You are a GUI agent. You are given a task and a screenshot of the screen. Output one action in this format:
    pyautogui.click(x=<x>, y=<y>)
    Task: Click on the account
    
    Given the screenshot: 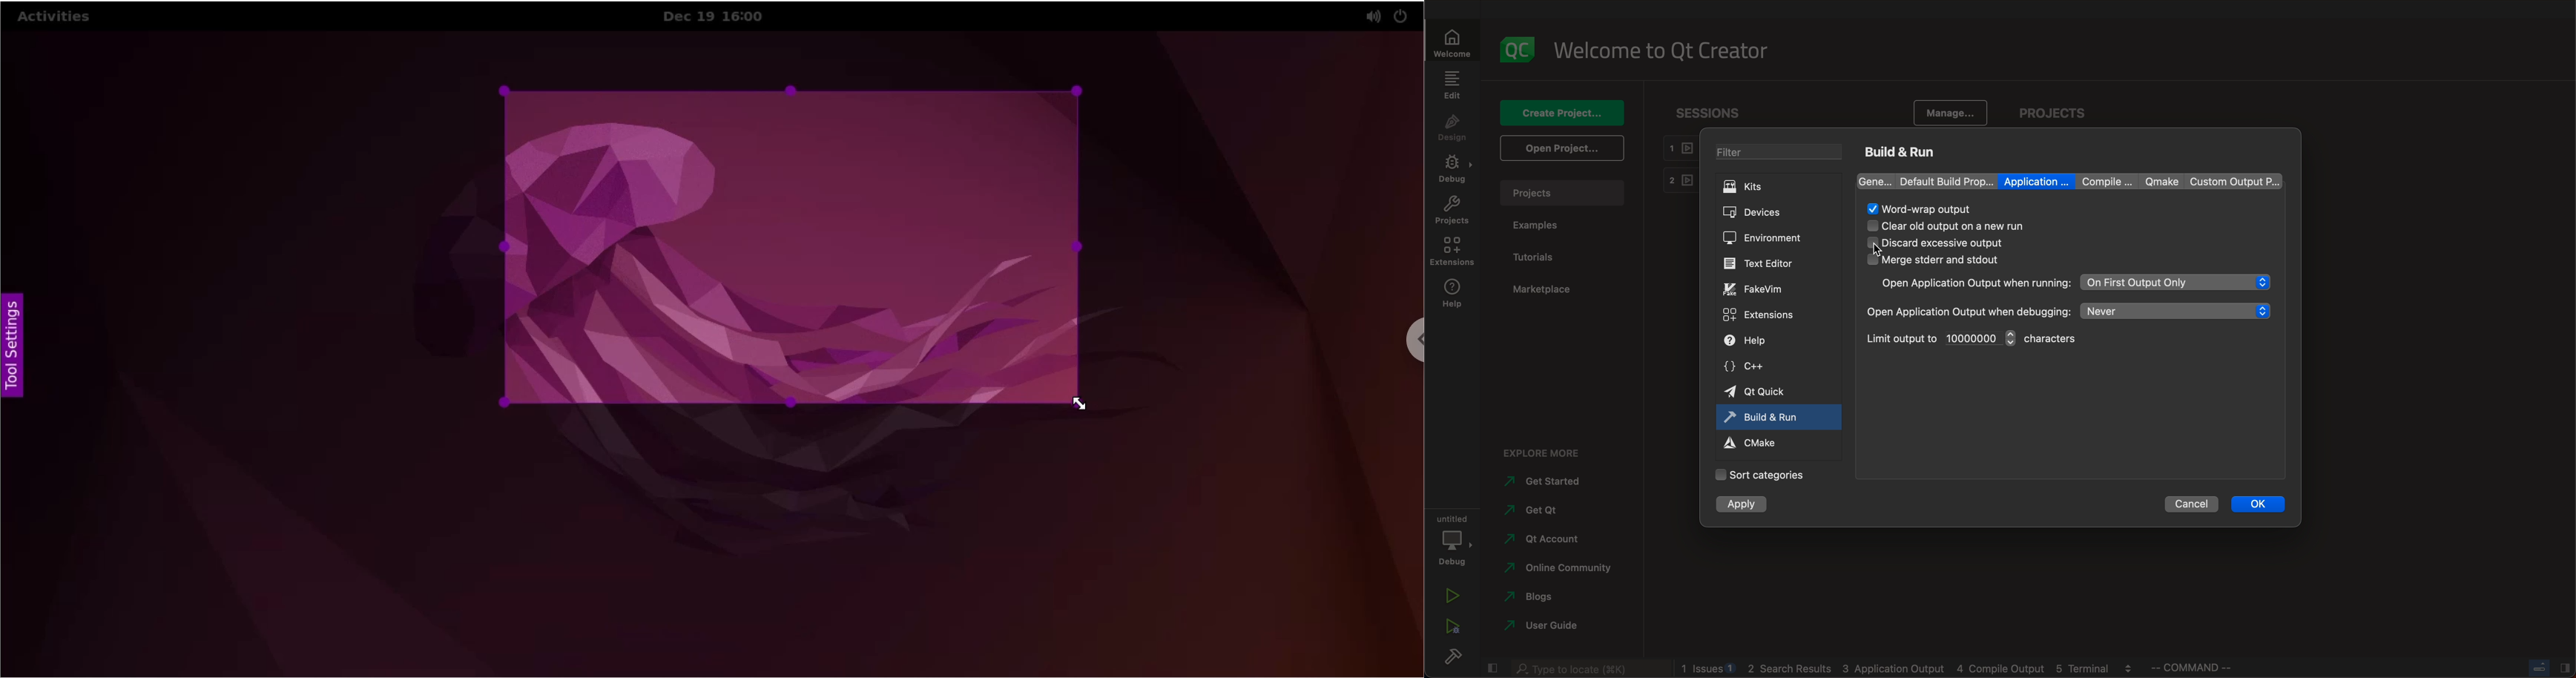 What is the action you would take?
    pyautogui.click(x=1550, y=539)
    